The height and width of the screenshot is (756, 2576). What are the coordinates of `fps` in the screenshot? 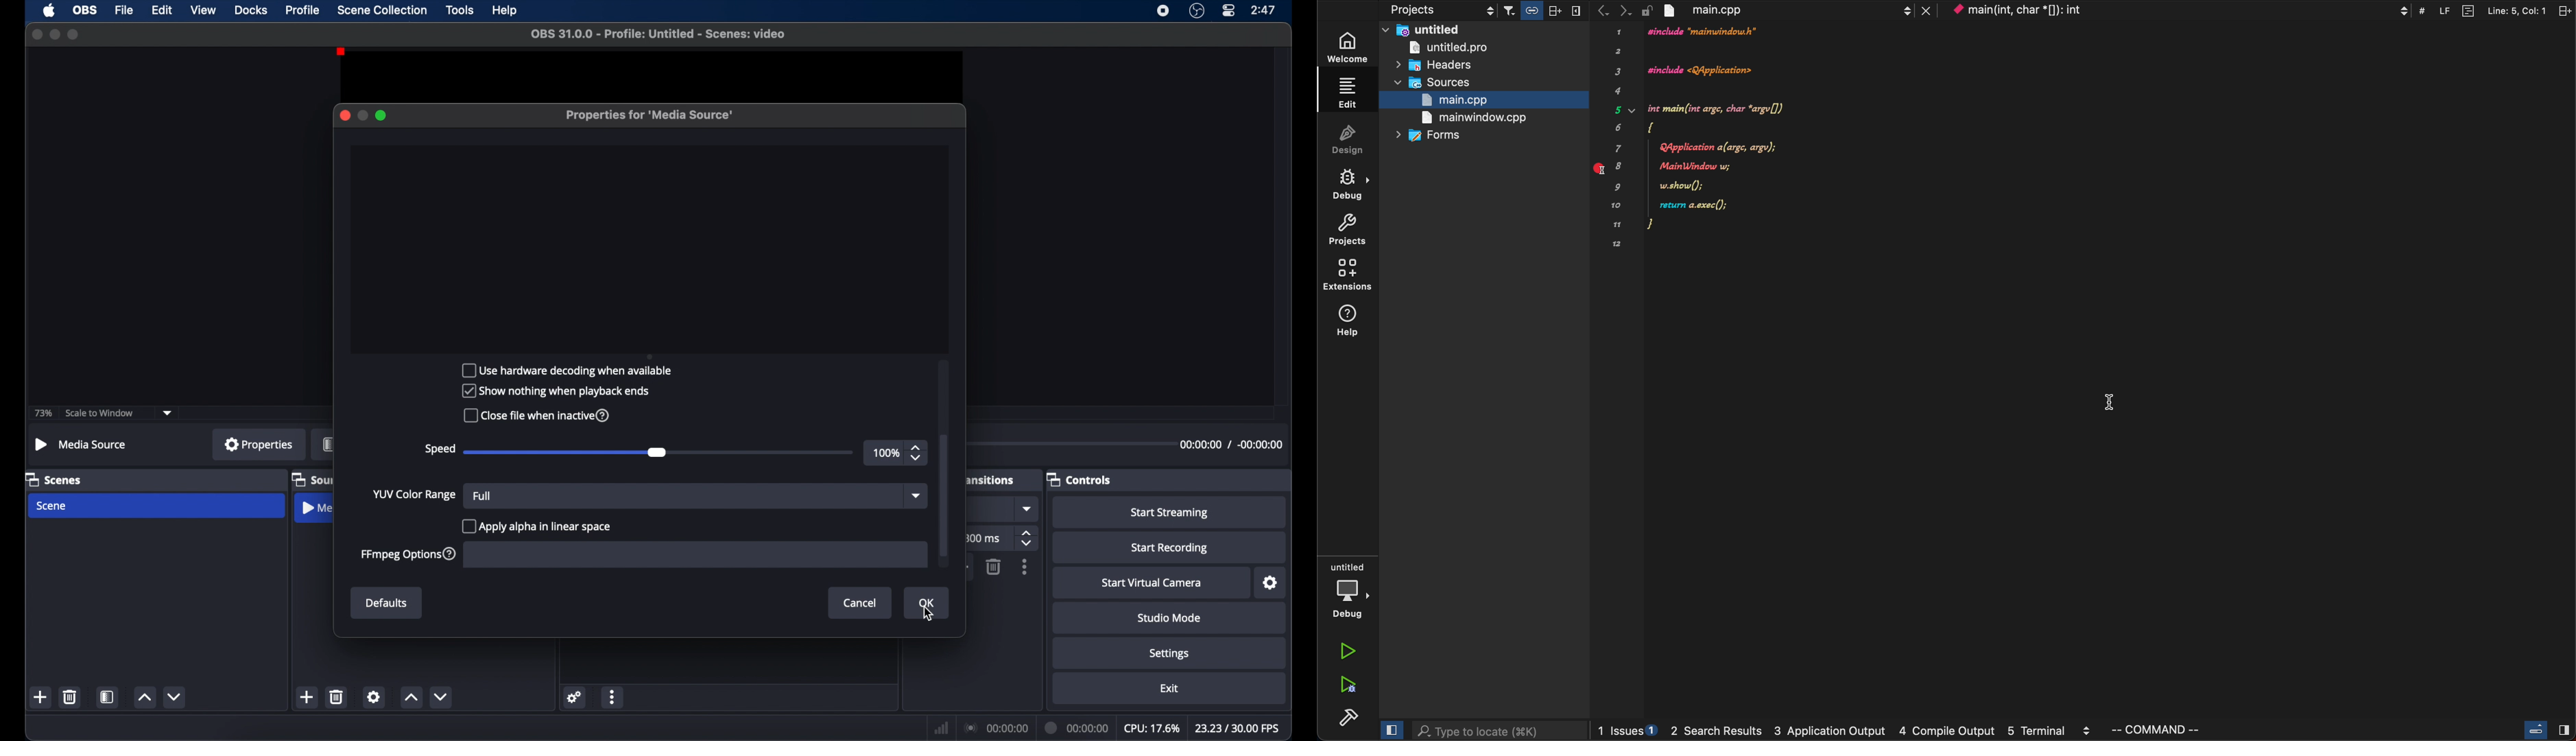 It's located at (1237, 727).